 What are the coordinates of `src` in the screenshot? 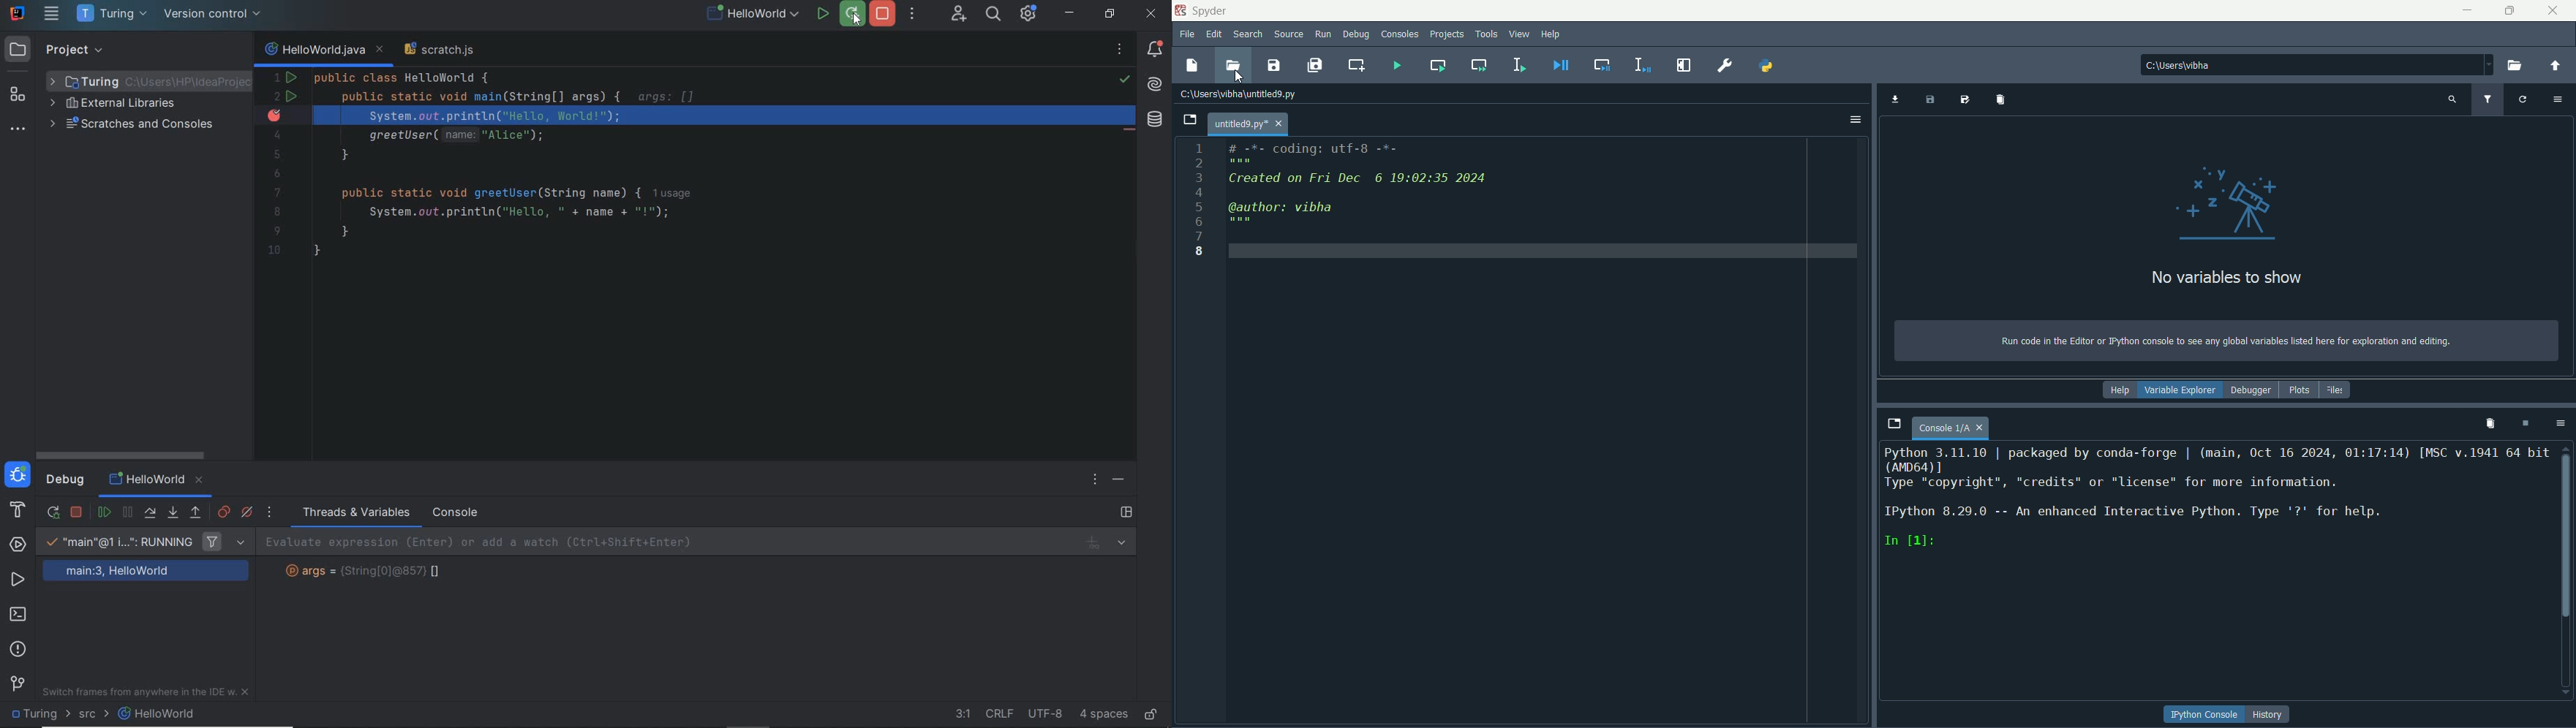 It's located at (89, 715).